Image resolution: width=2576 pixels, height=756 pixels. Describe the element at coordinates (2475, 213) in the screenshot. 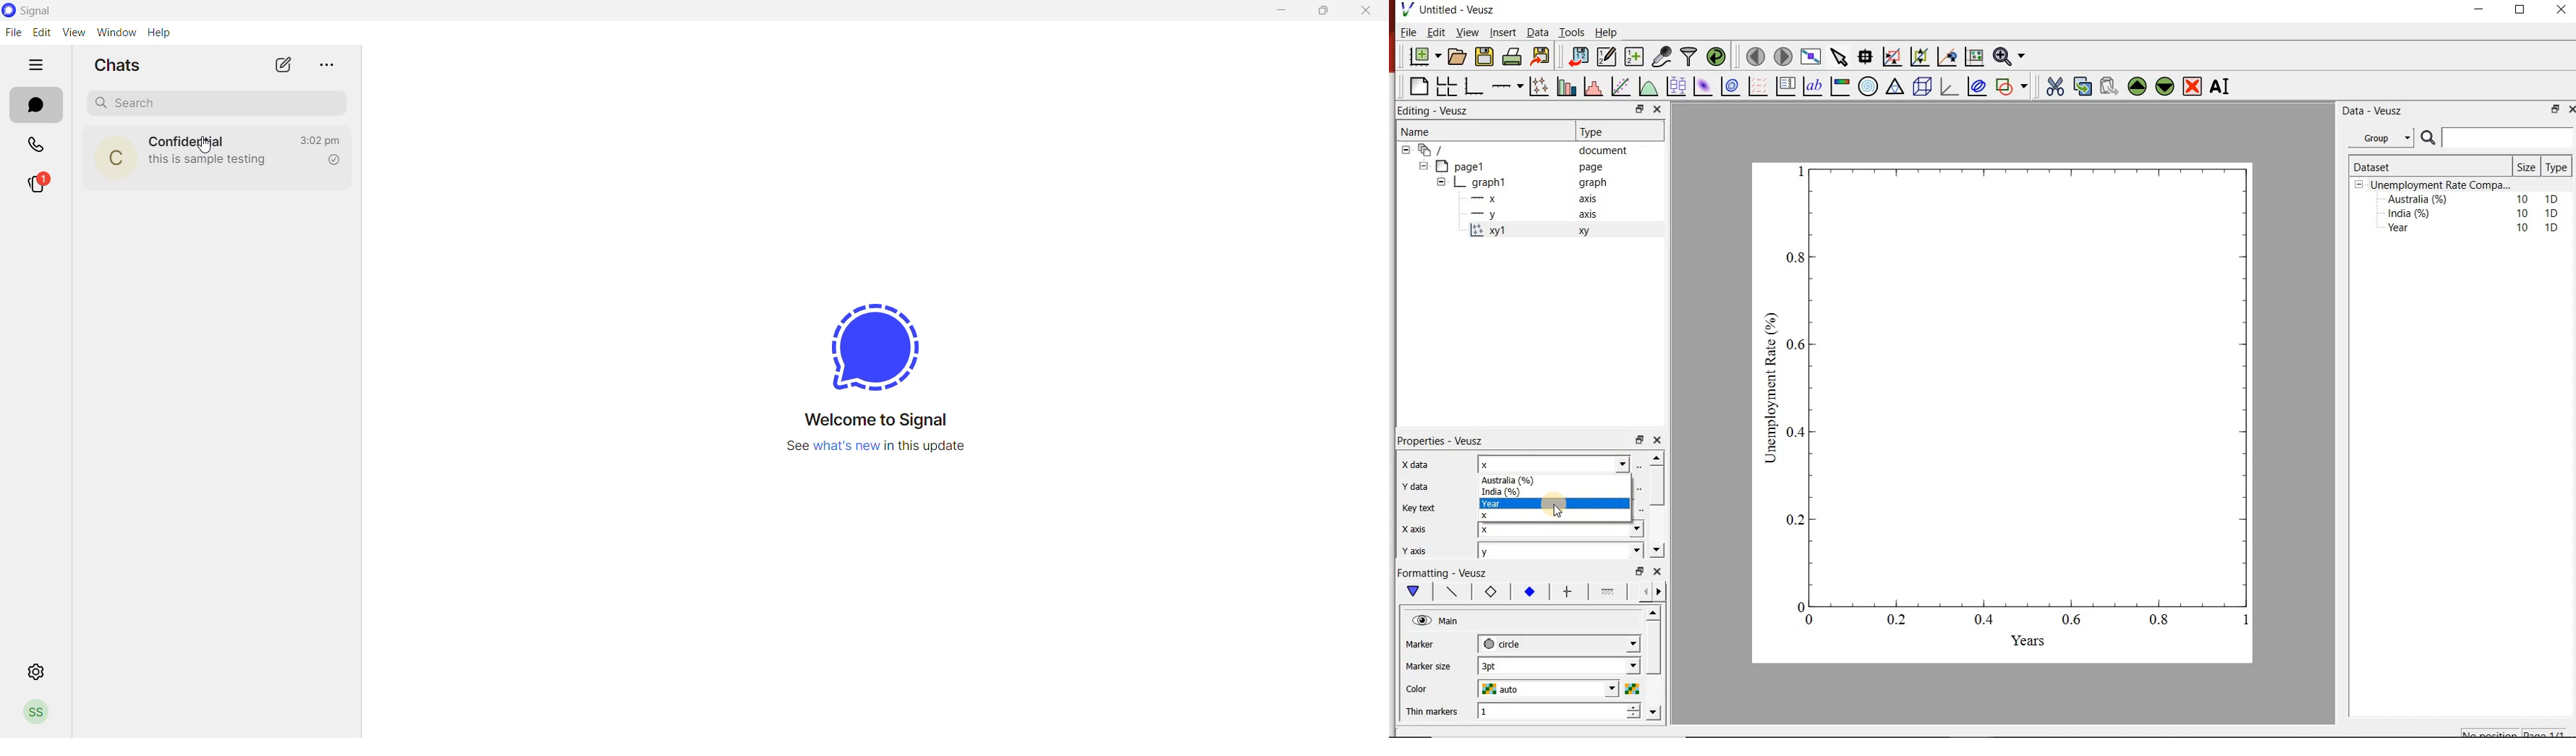

I see `India (%) 10 1D` at that location.